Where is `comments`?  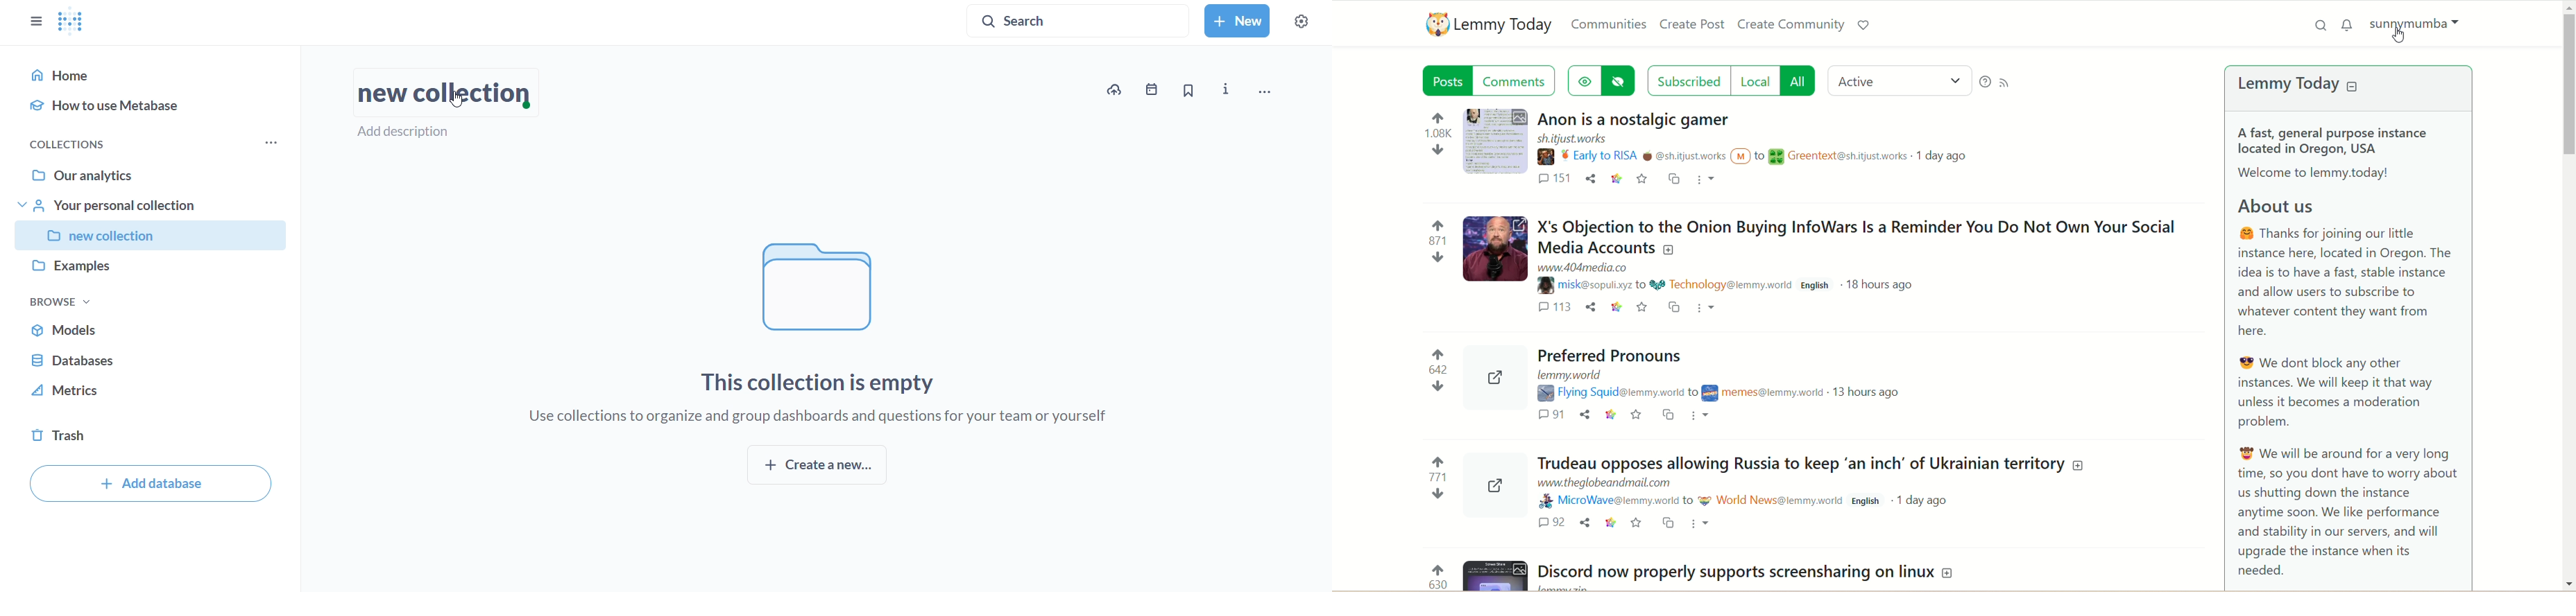 comments is located at coordinates (1516, 80).